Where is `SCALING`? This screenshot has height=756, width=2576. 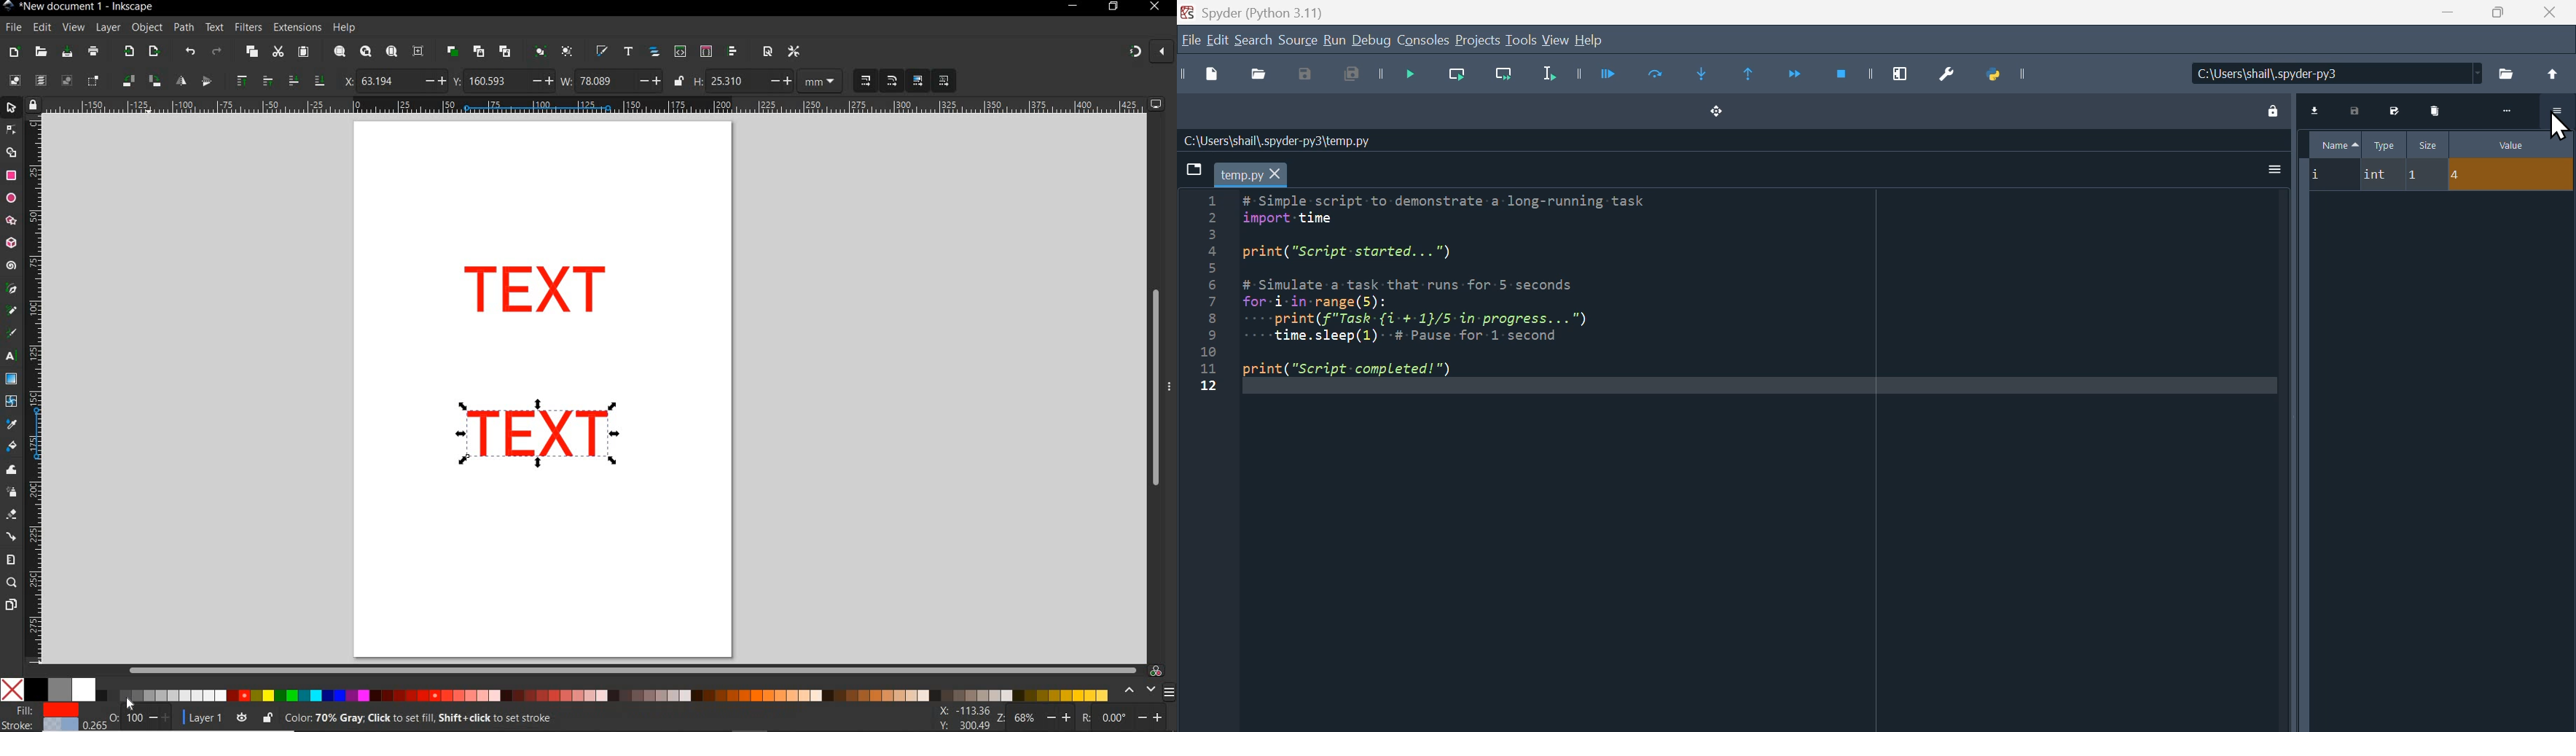
SCALING is located at coordinates (879, 81).